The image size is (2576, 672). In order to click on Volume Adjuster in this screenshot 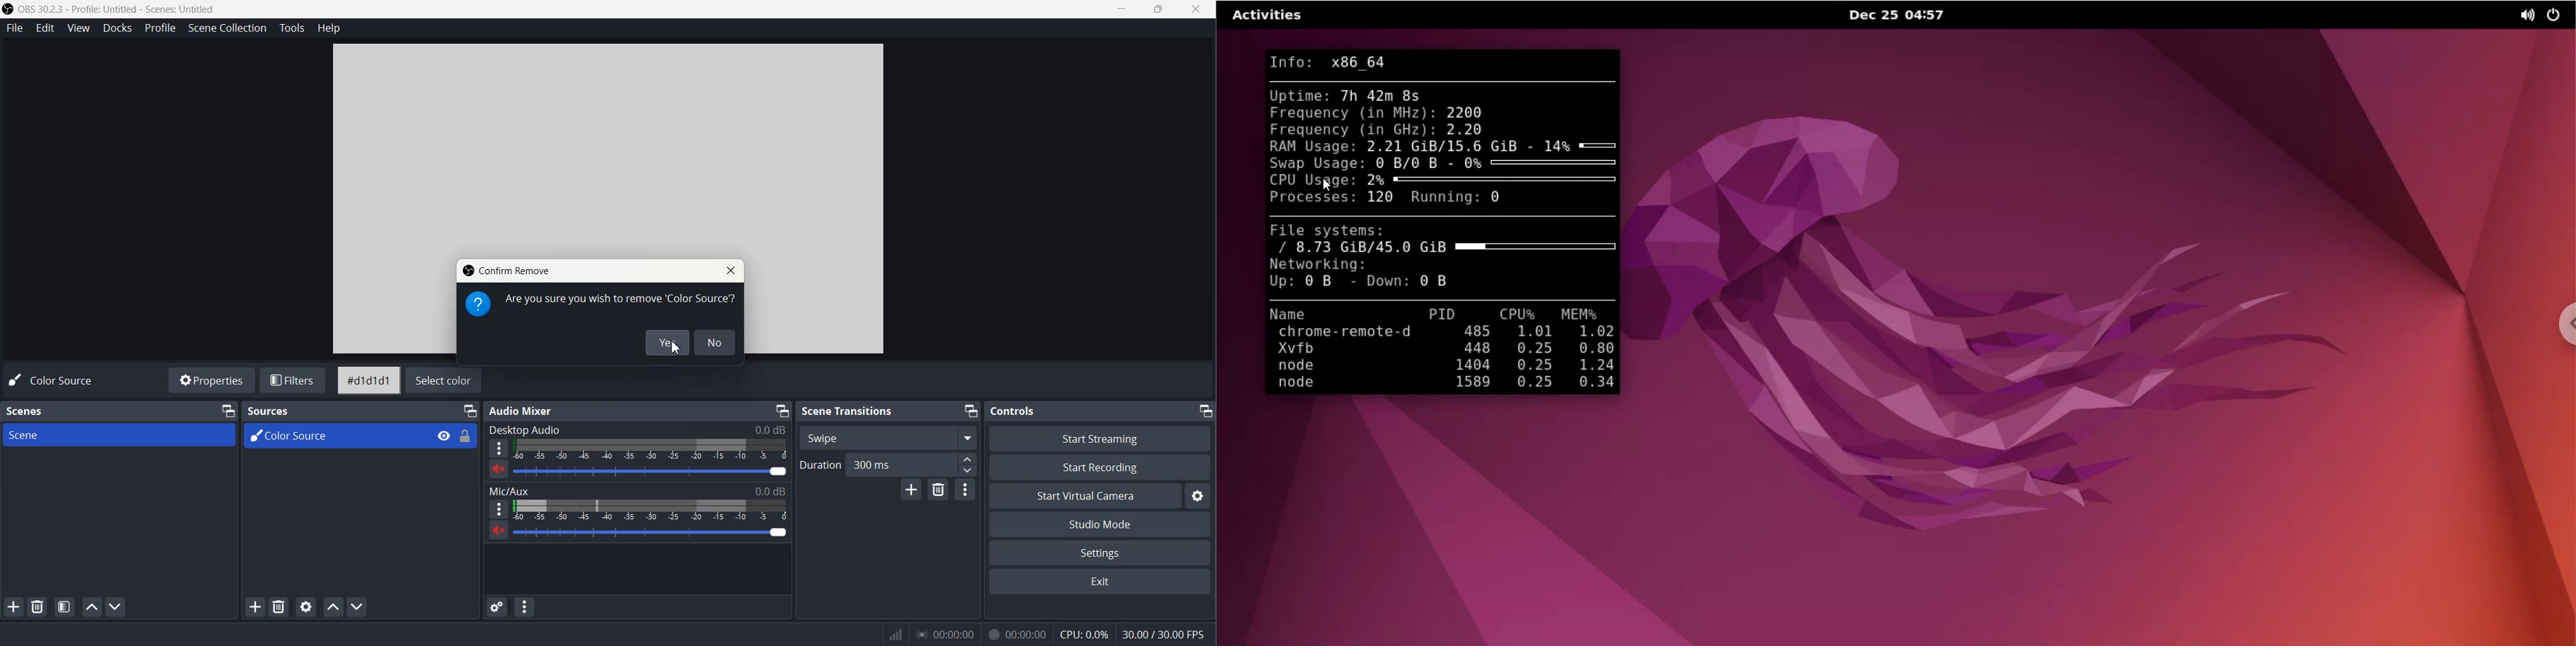, I will do `click(651, 510)`.